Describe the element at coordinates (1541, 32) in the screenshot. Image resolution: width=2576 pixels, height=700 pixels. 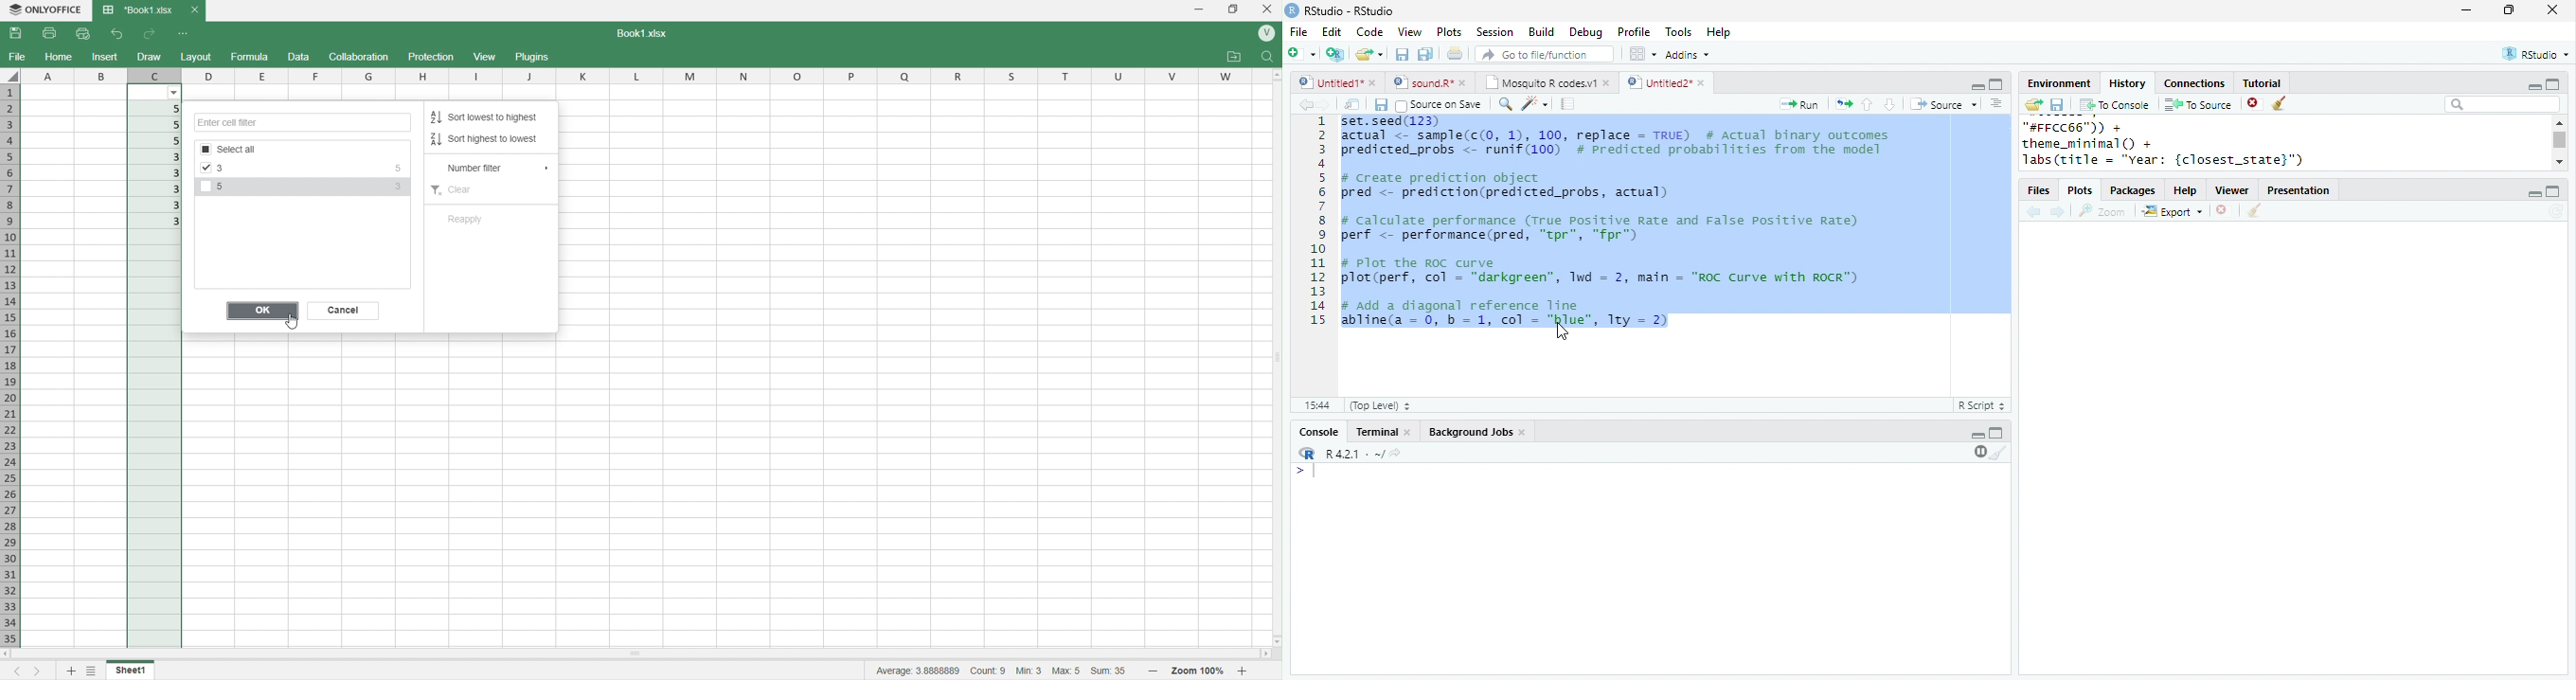
I see `Build` at that location.